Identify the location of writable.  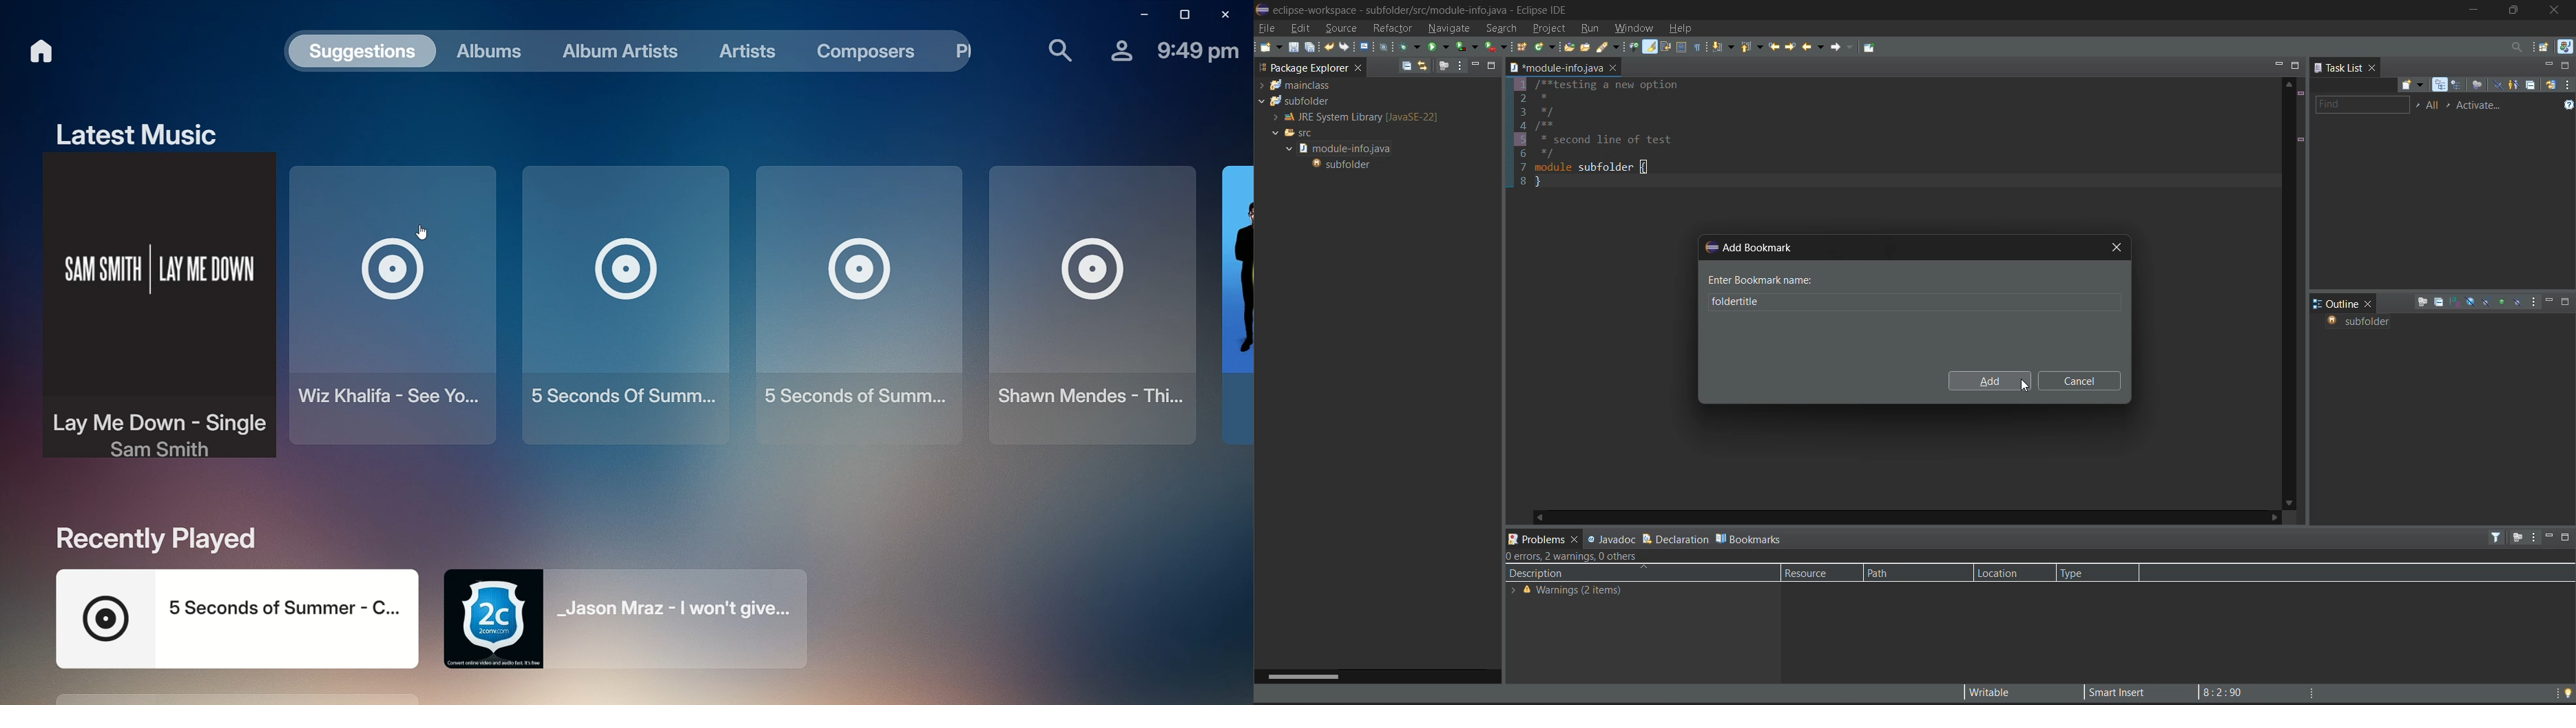
(1994, 693).